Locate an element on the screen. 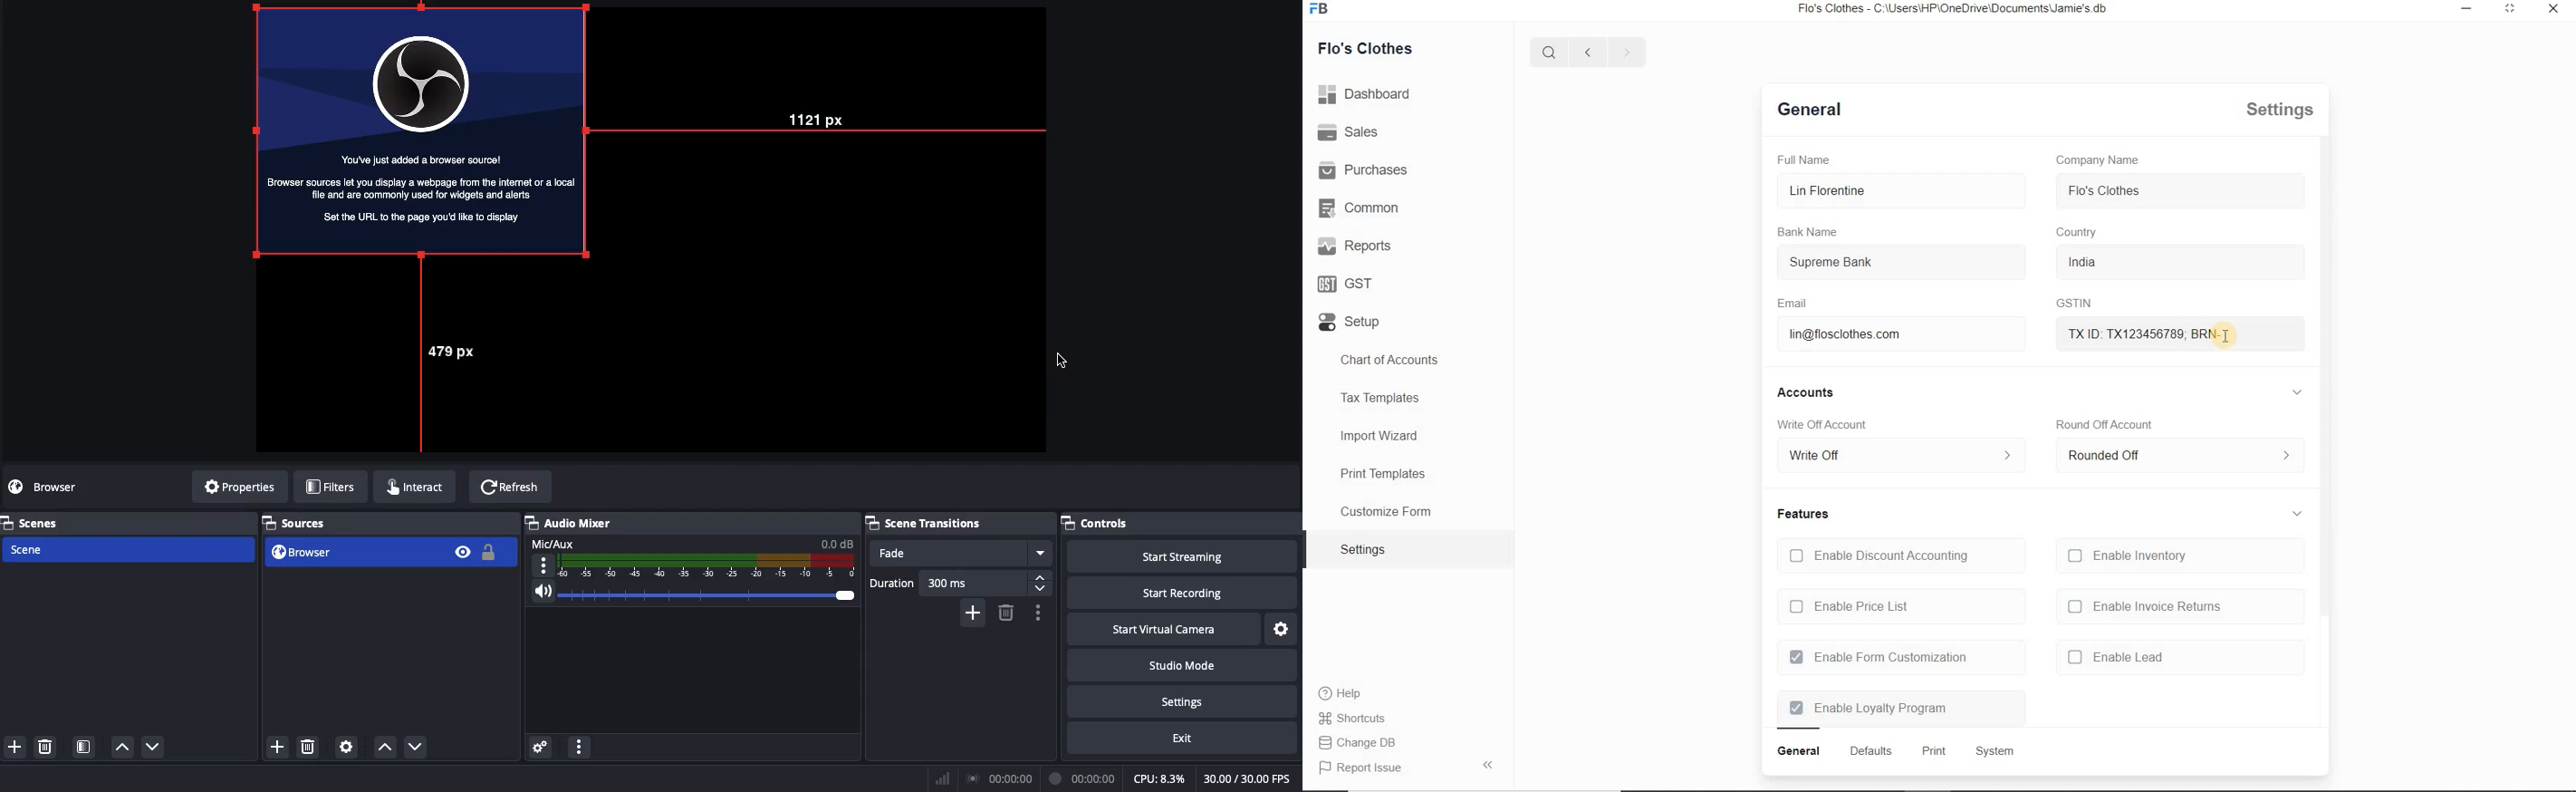 The width and height of the screenshot is (2576, 812). general is located at coordinates (1799, 752).